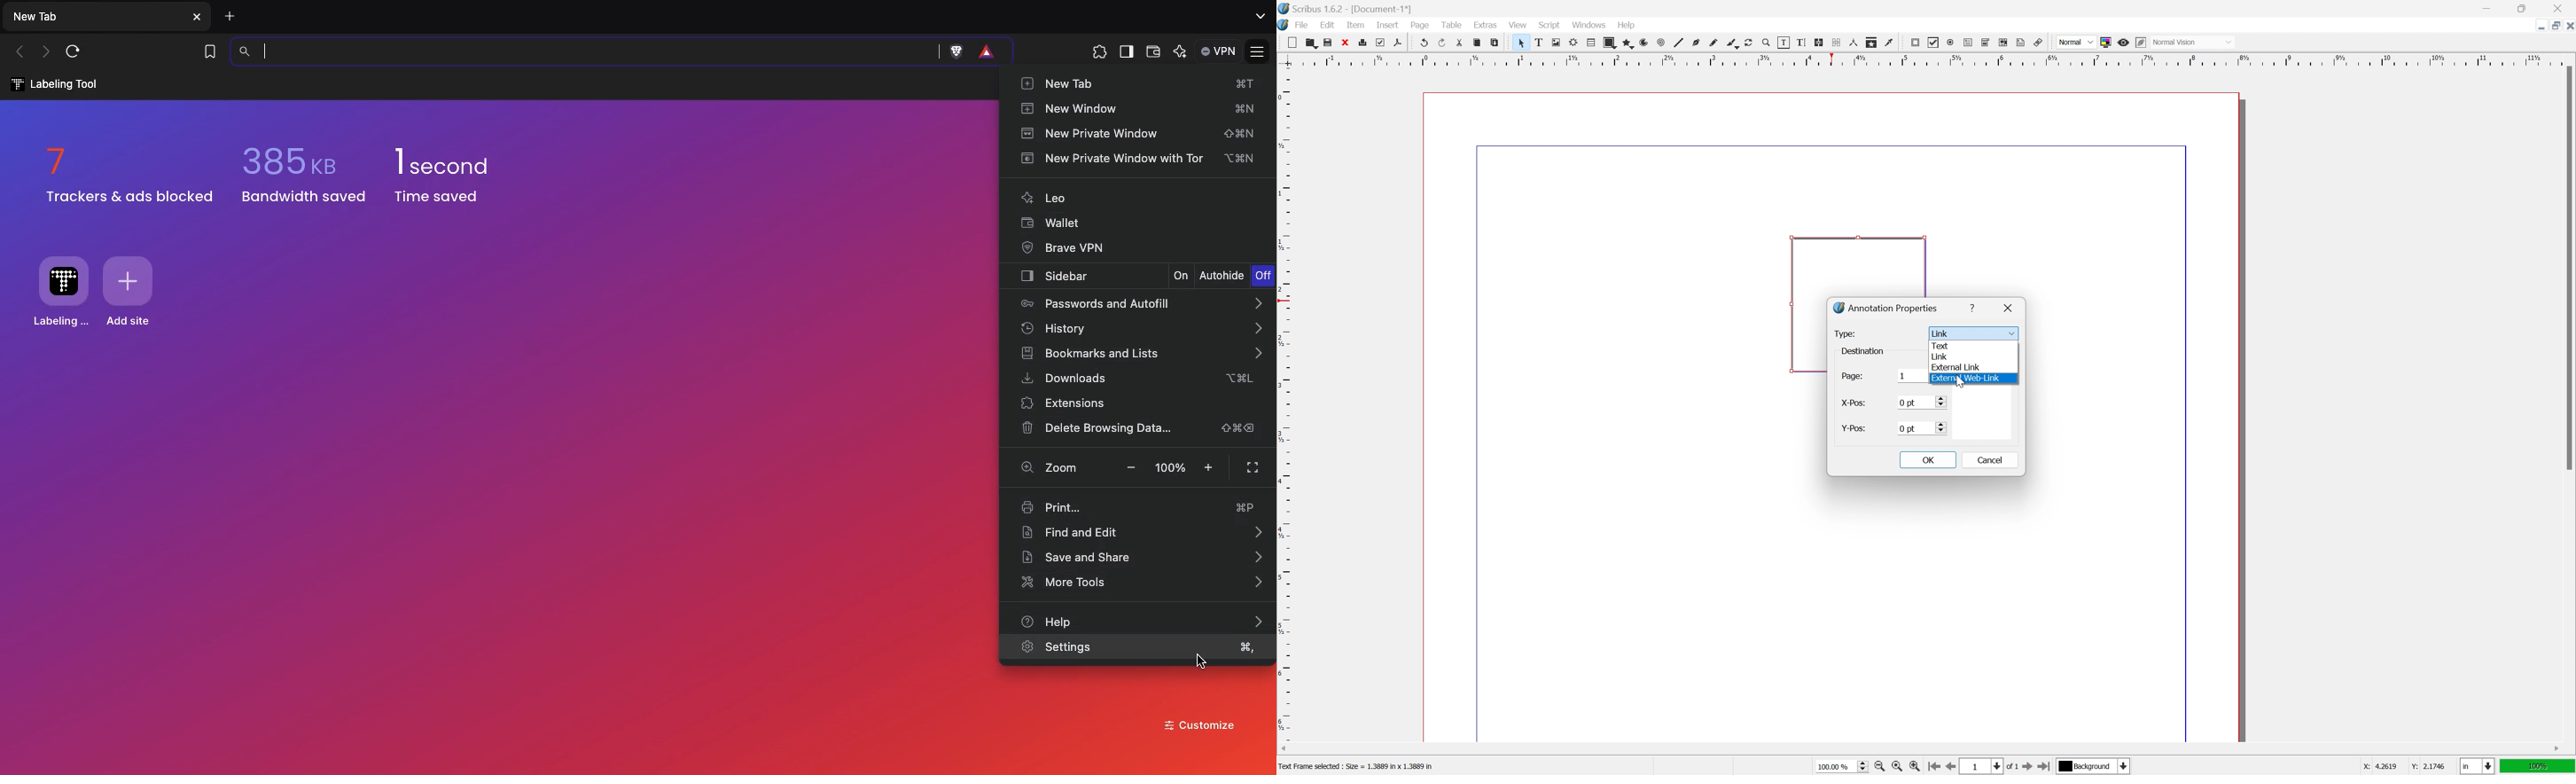 This screenshot has height=784, width=2576. Describe the element at coordinates (2046, 765) in the screenshot. I see `go to last page` at that location.